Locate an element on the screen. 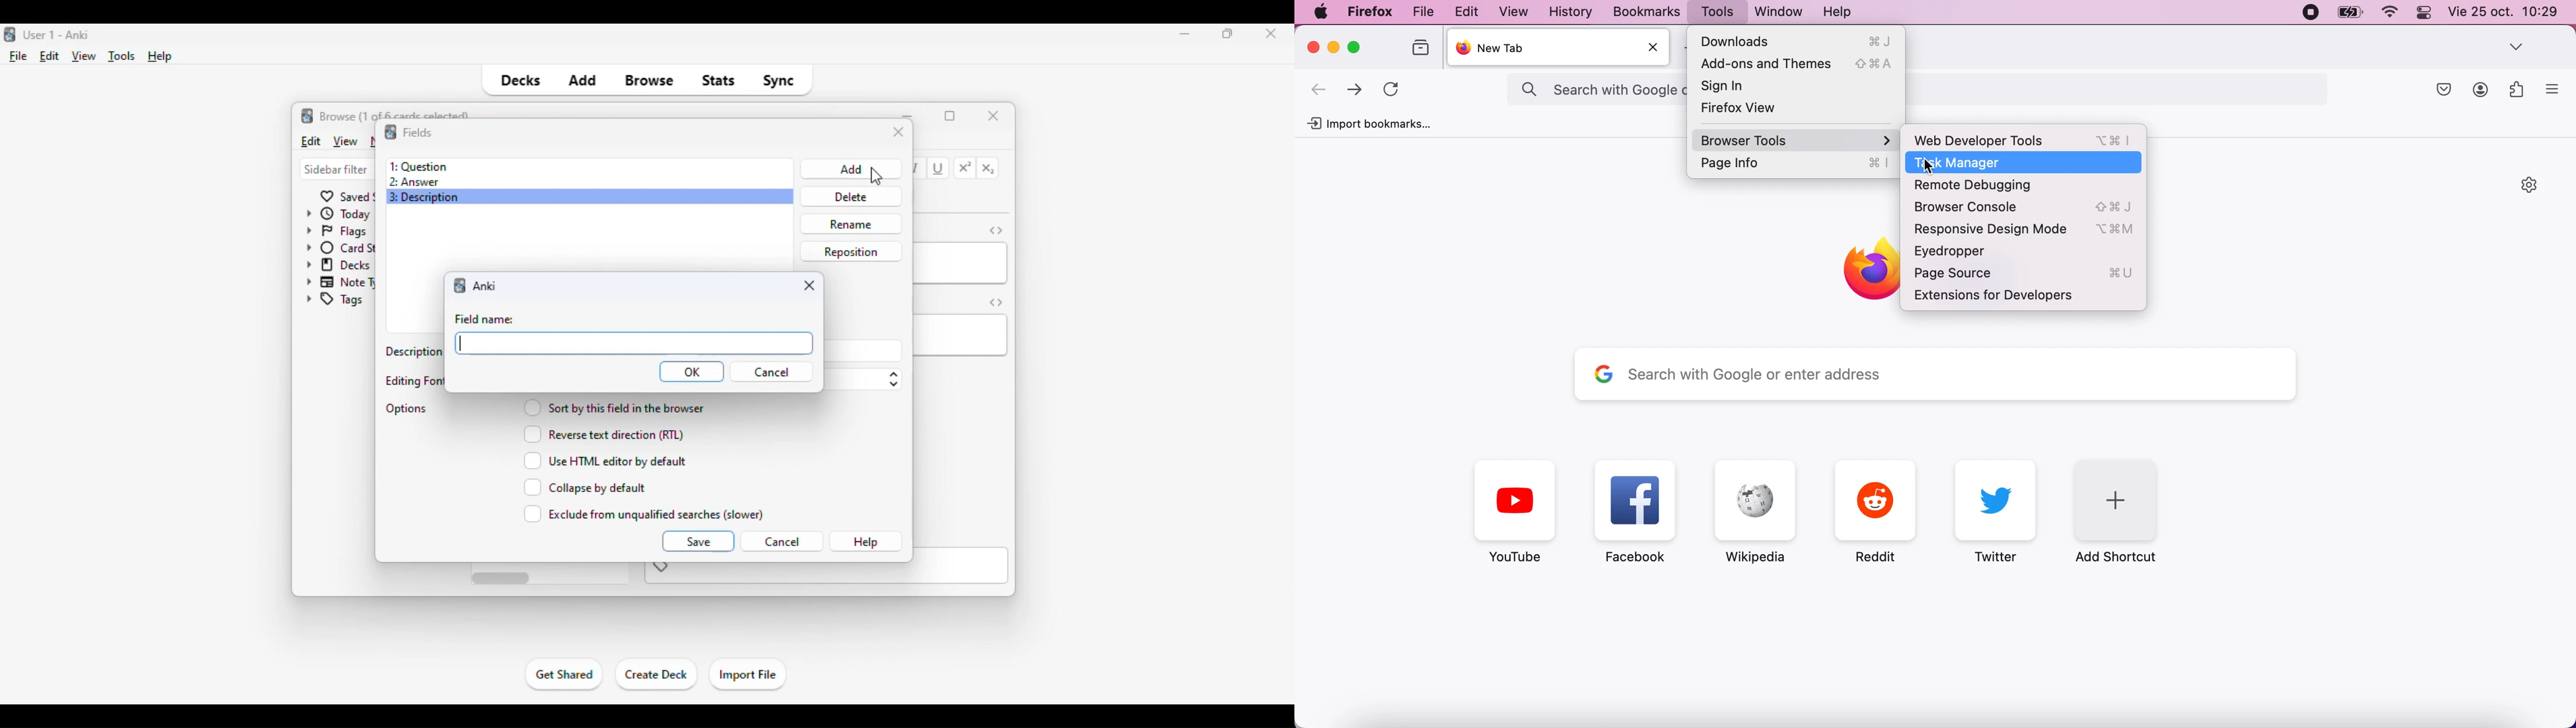  delete is located at coordinates (848, 196).